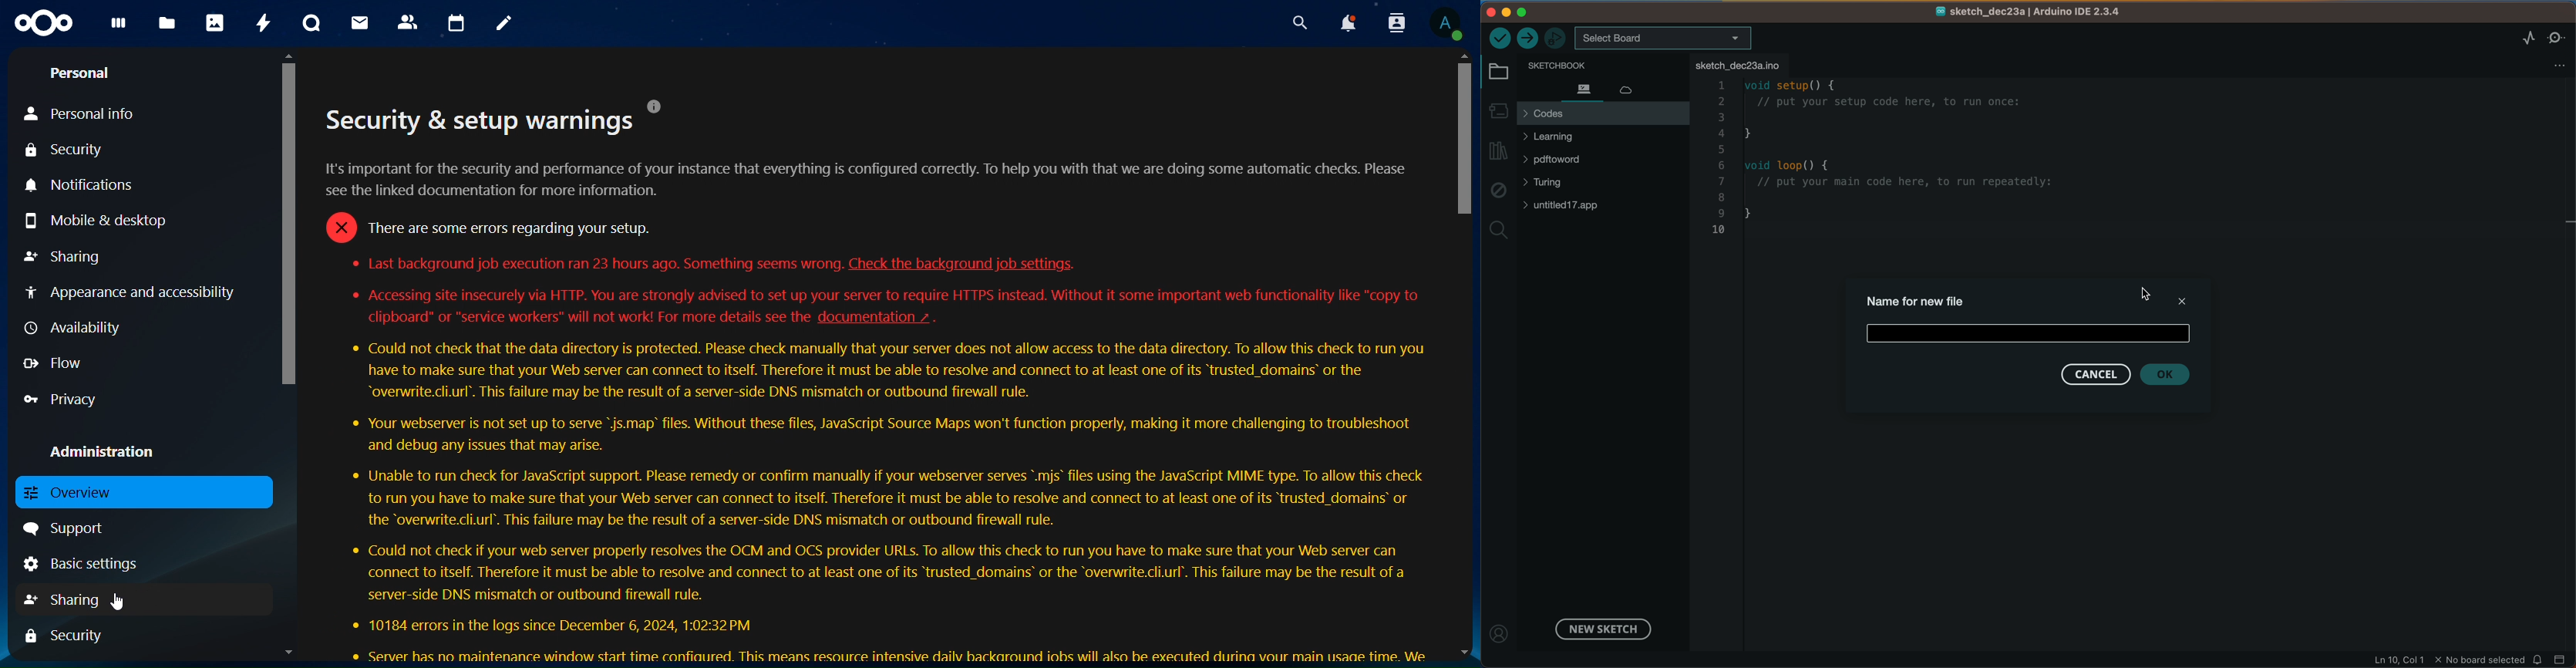 The image size is (2576, 672). I want to click on basic settings, so click(96, 563).